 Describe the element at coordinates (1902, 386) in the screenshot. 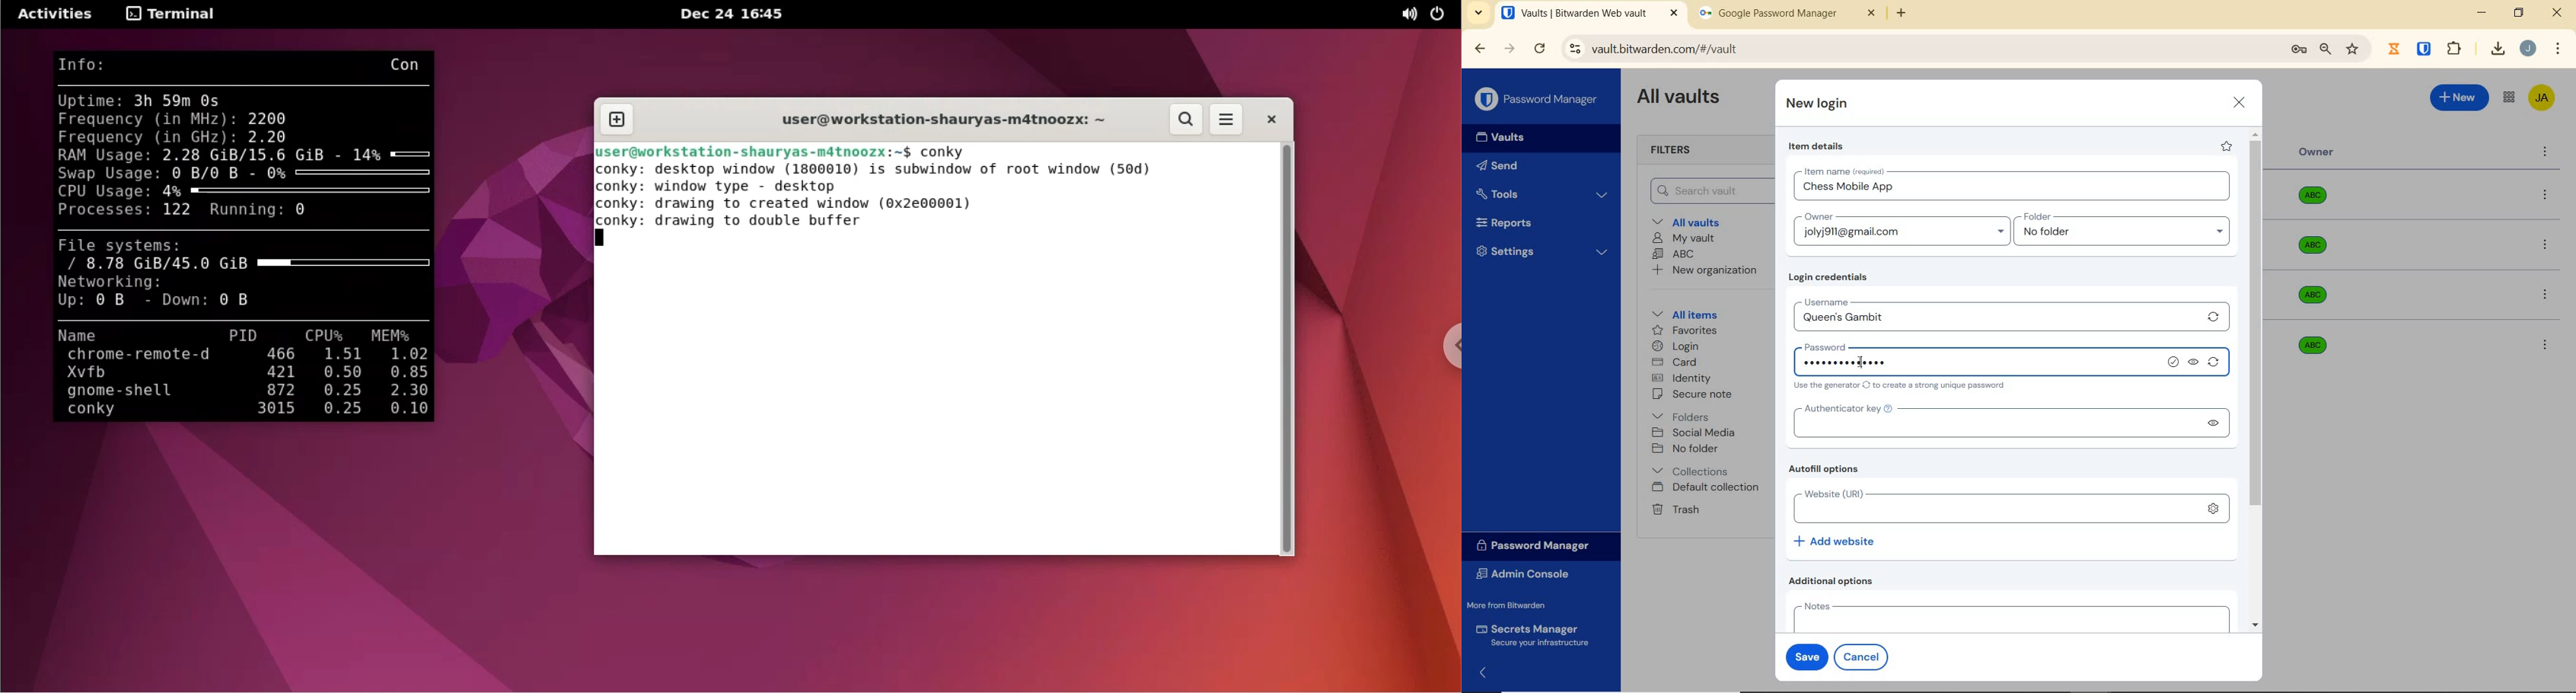

I see `Use the generator O to create a strong unique password` at that location.